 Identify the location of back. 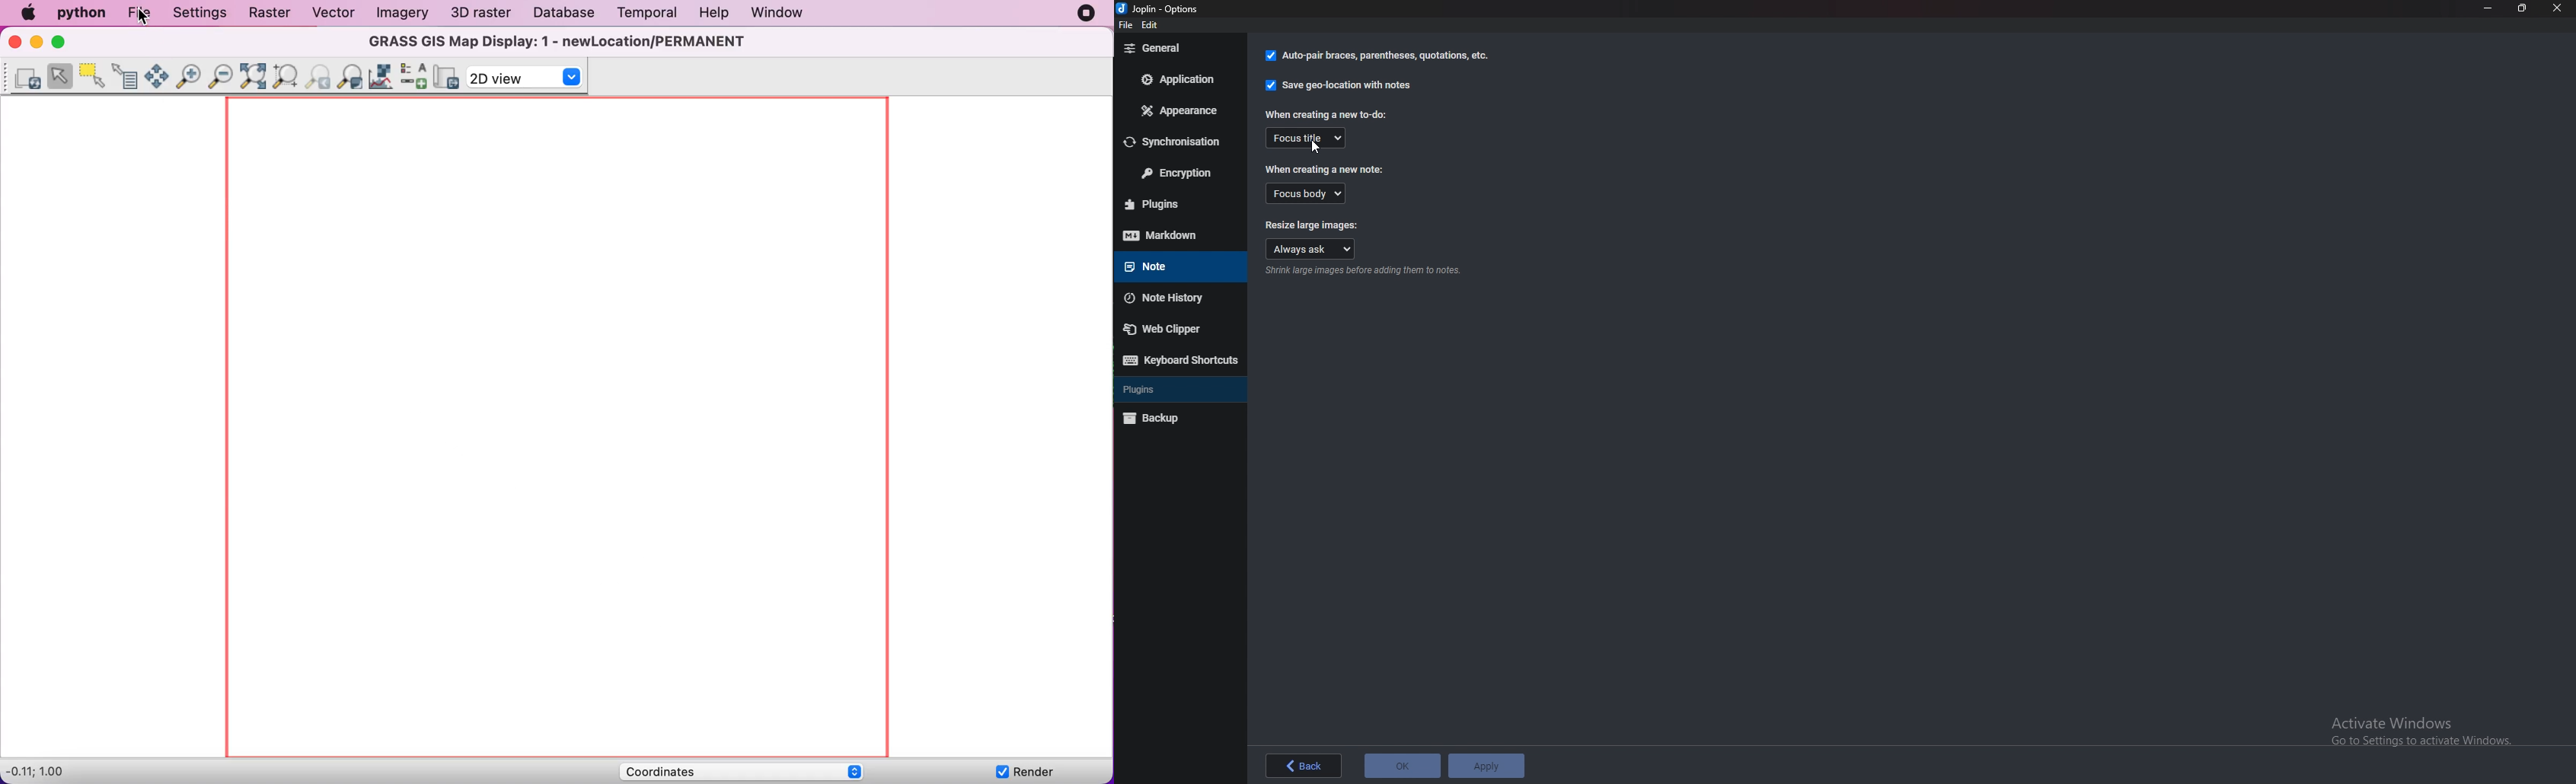
(1304, 763).